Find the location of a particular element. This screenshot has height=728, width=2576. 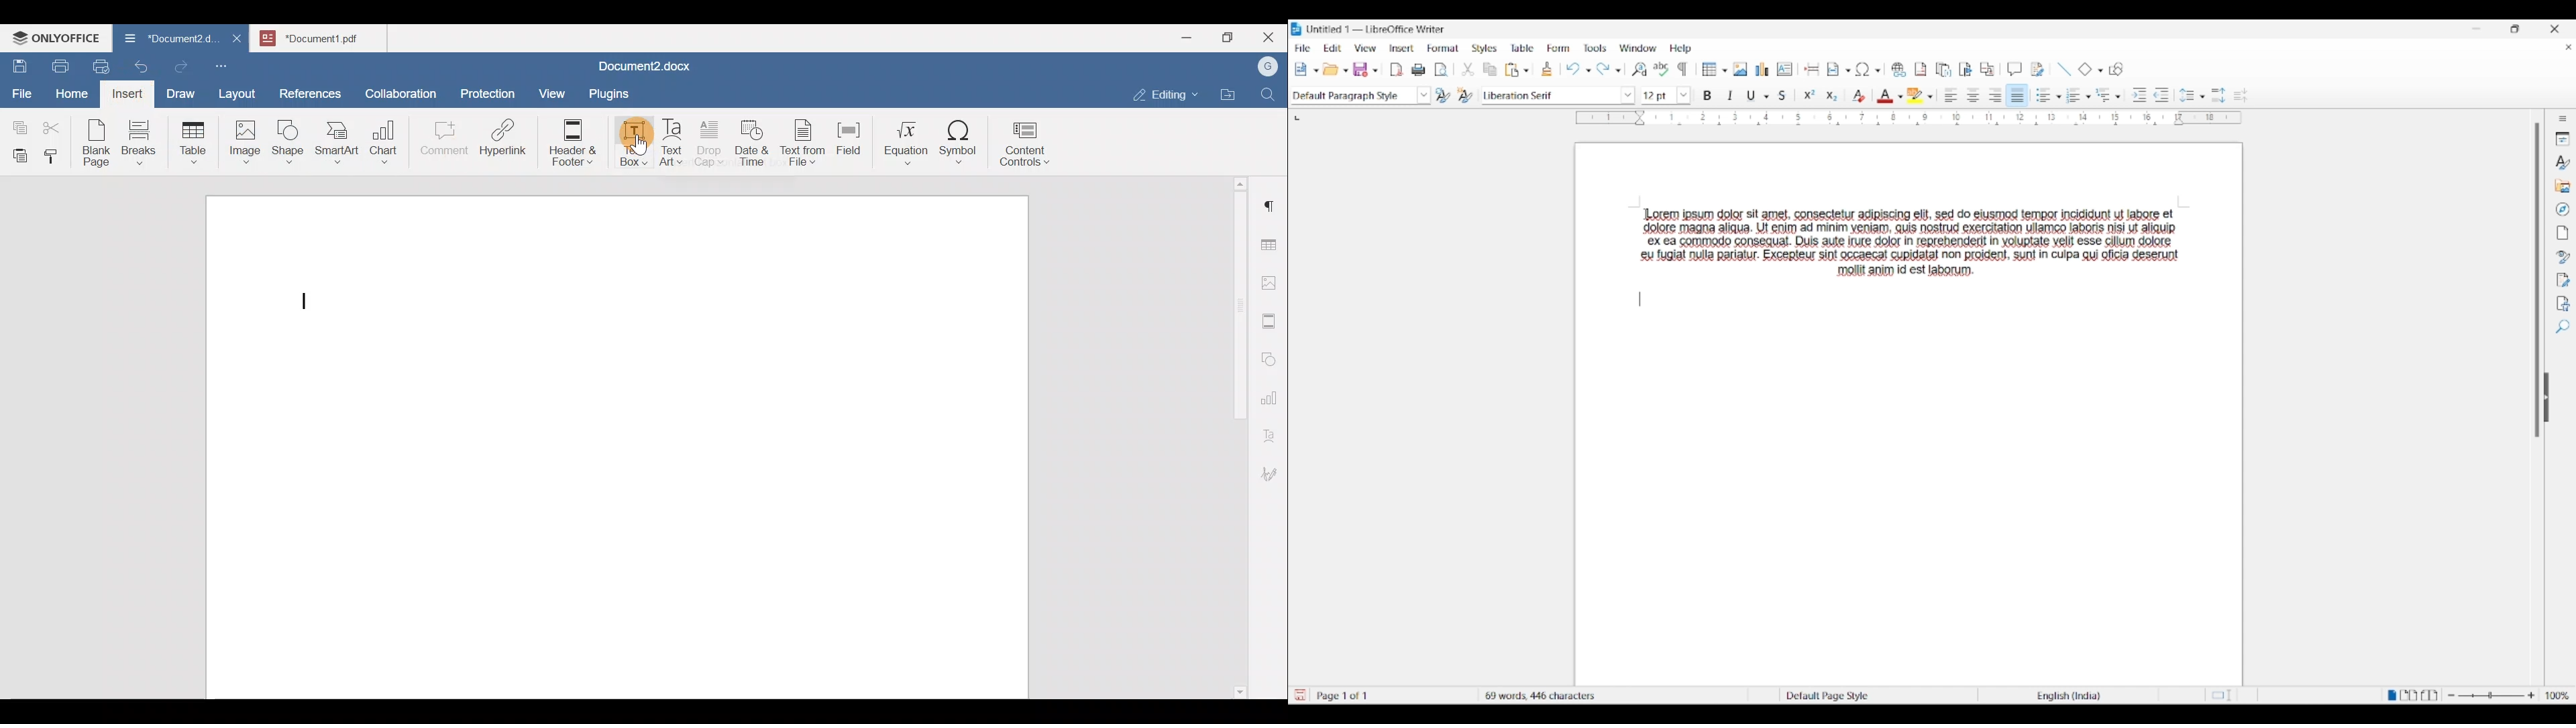

Decrease line spacing is located at coordinates (2241, 95).